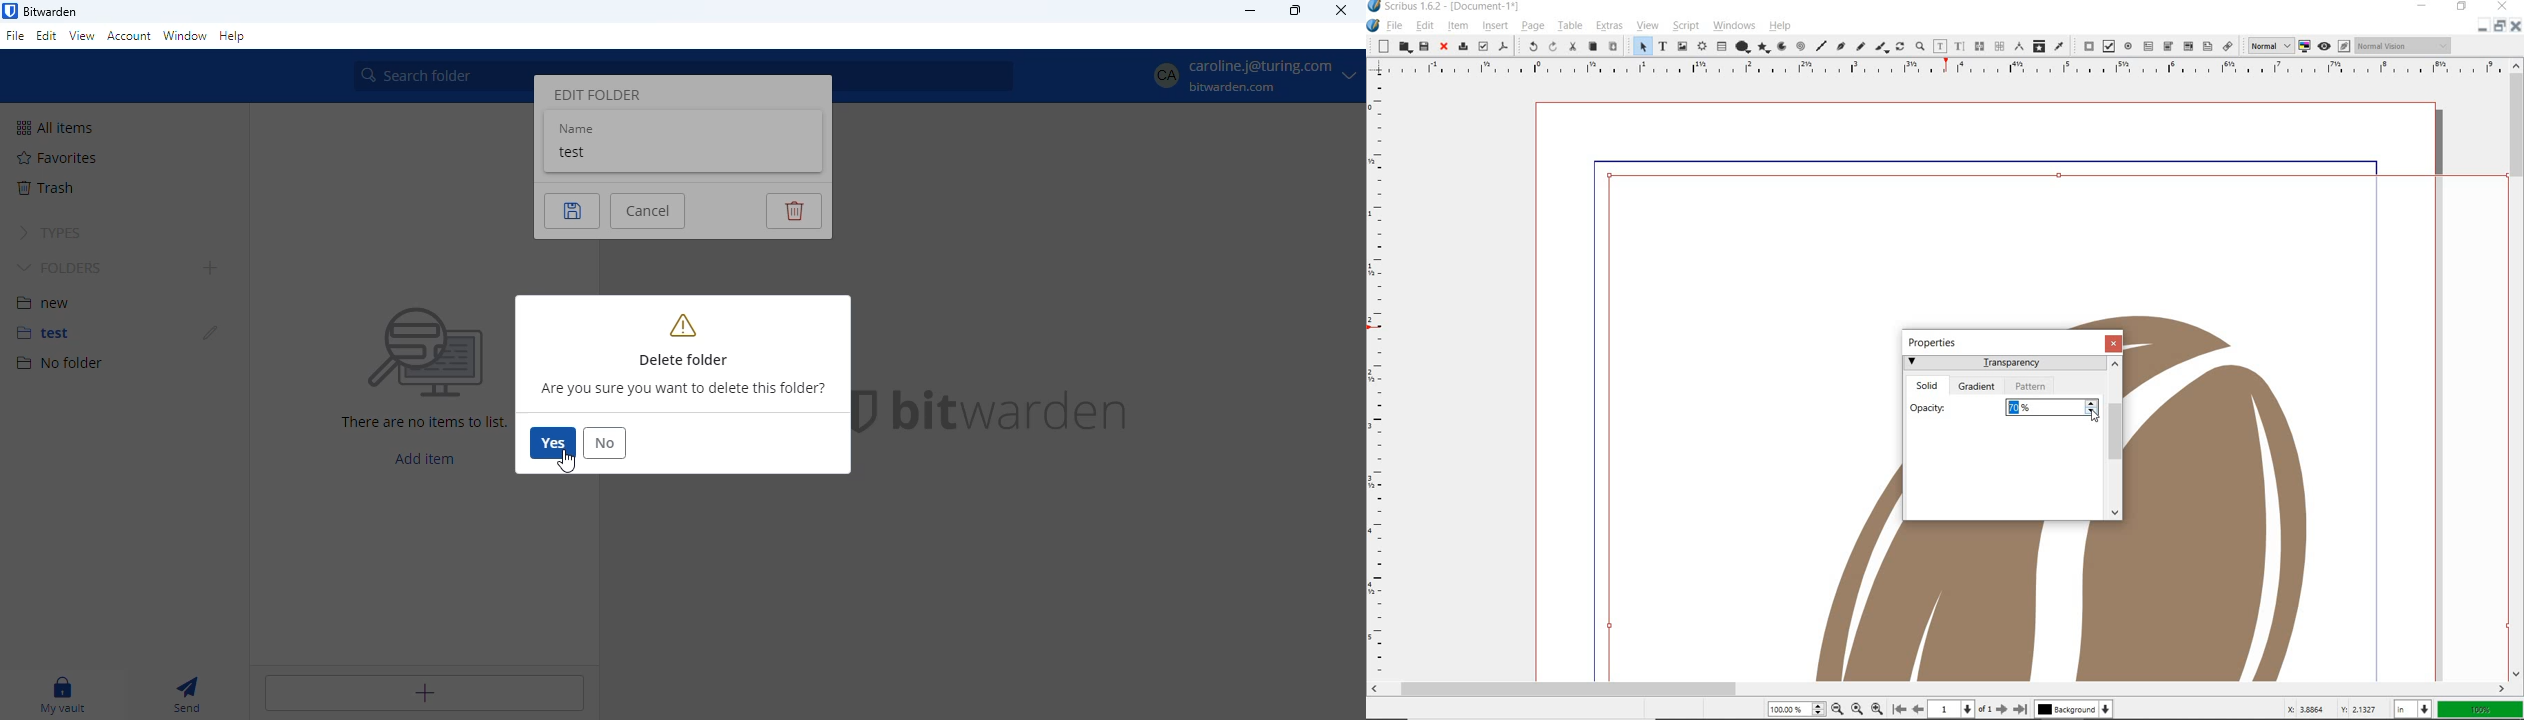  I want to click on help, so click(233, 37).